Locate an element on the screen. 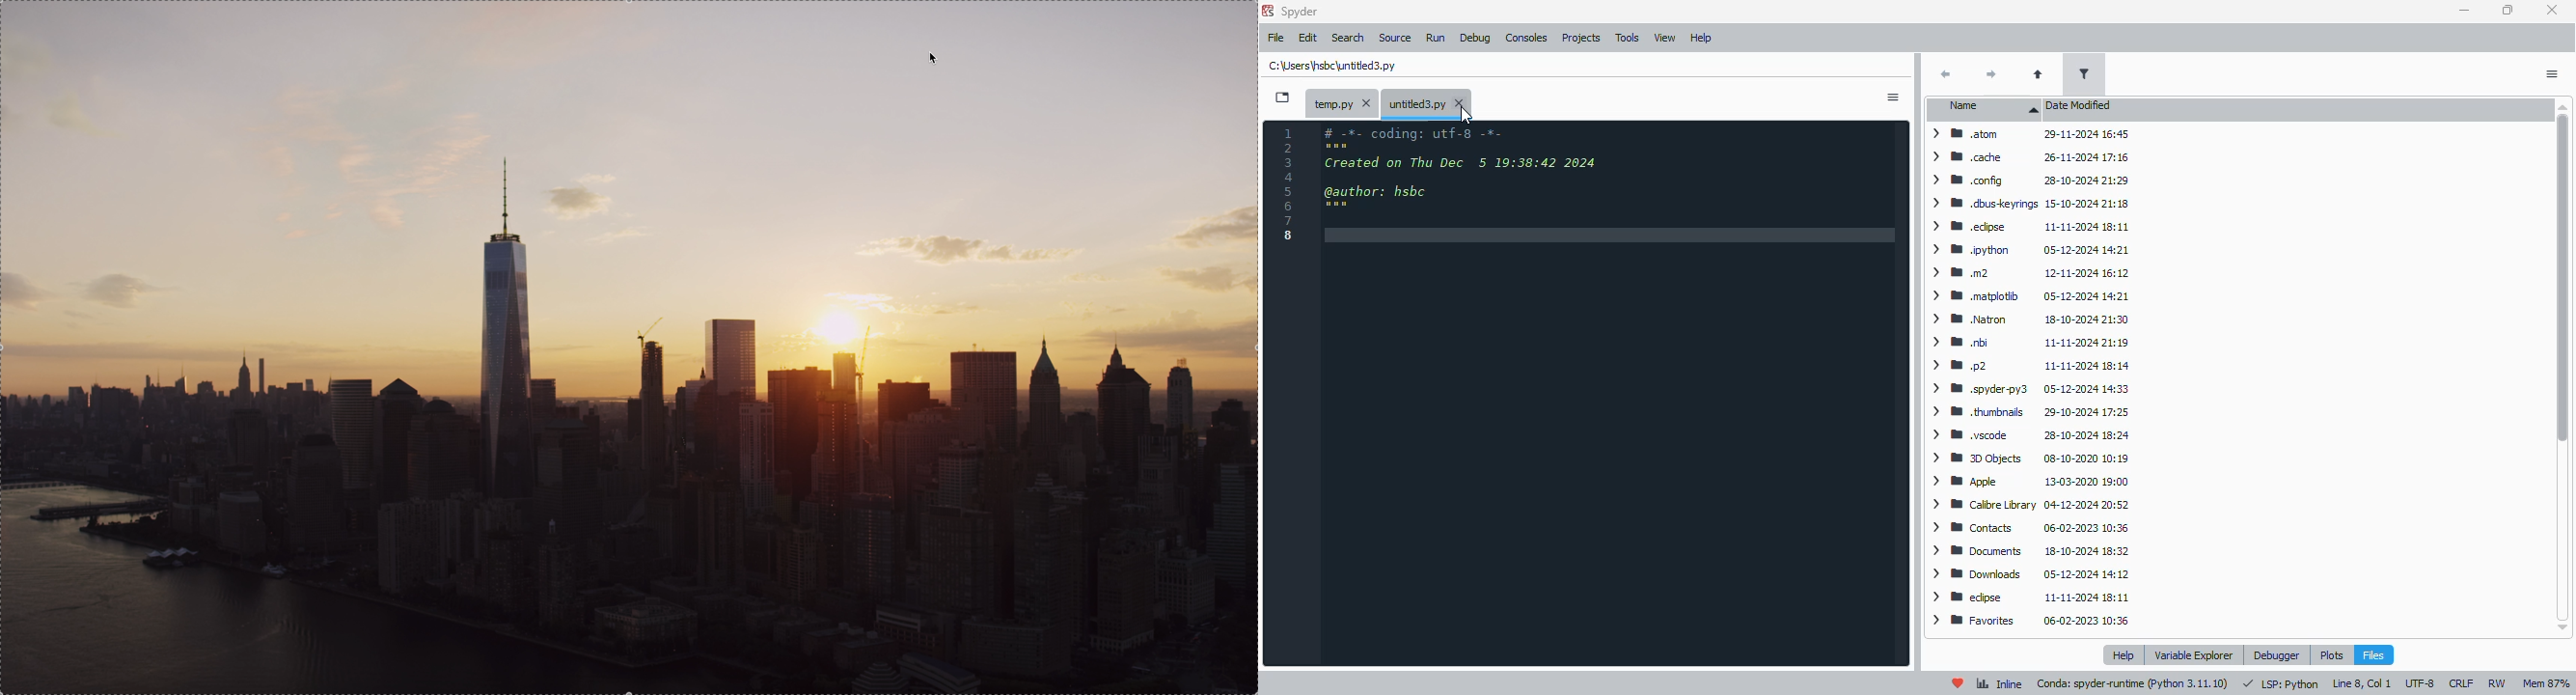 The image size is (2576, 700). > WB 3DObjects 08-10-2020 10:19 is located at coordinates (2026, 459).